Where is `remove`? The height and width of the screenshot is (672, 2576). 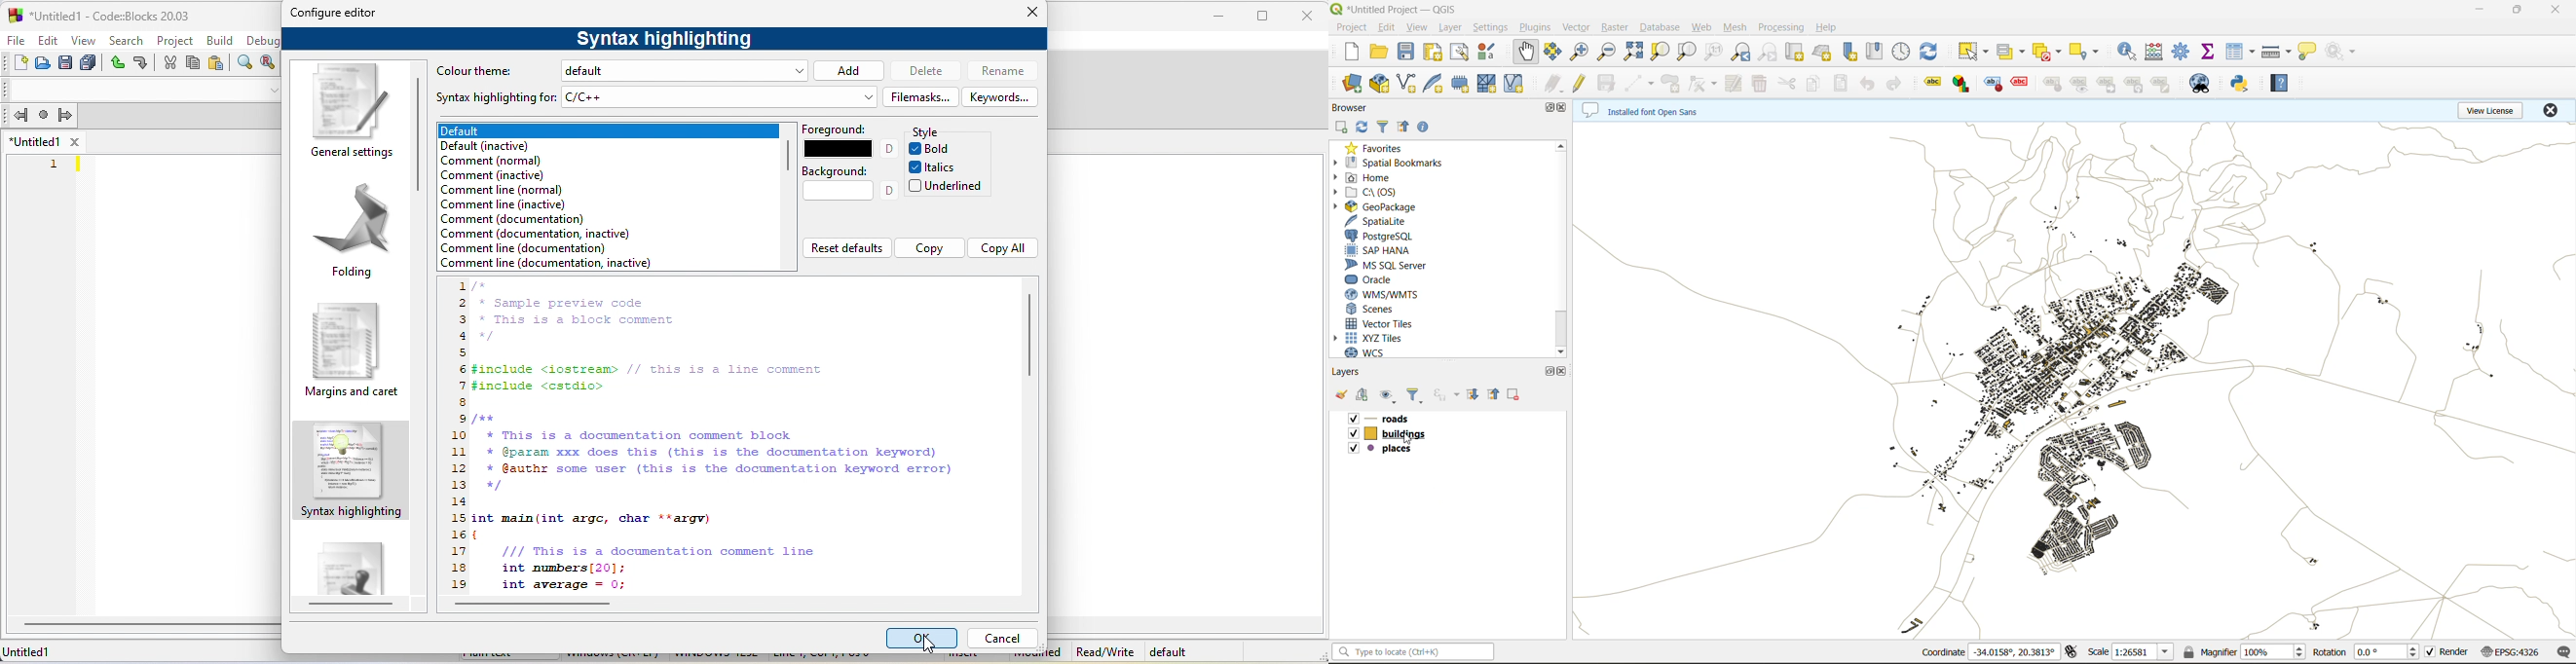
remove is located at coordinates (1514, 395).